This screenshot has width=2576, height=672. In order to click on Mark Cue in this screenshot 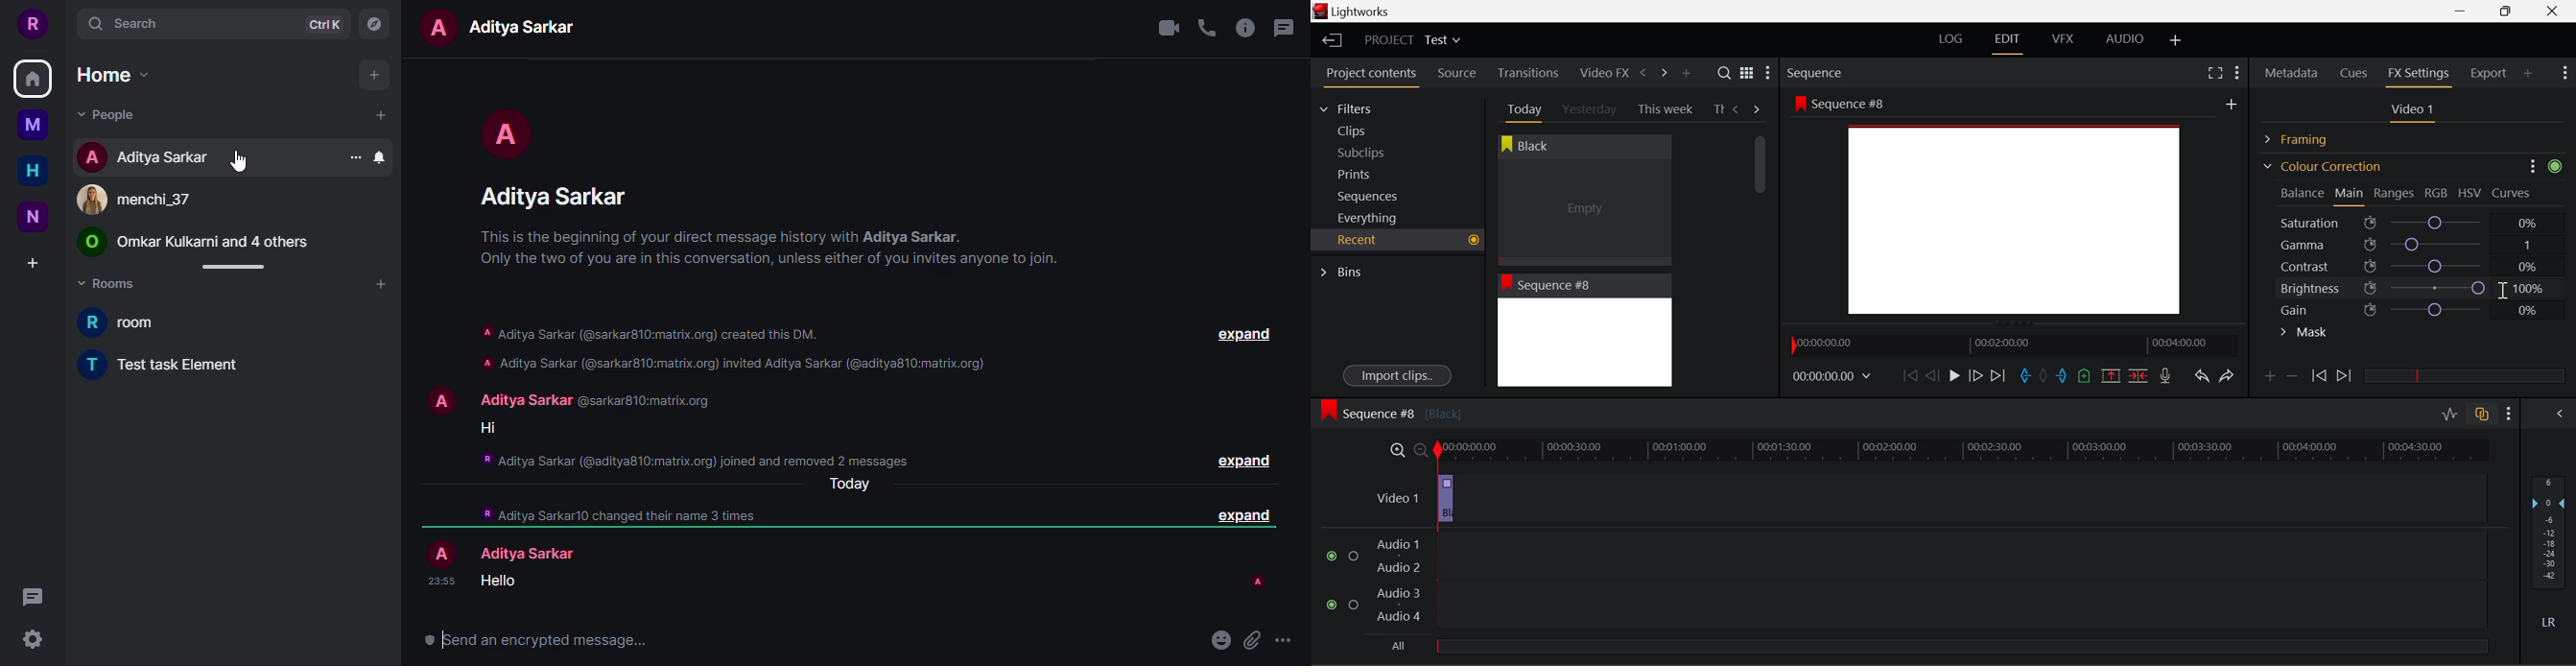, I will do `click(2083, 377)`.